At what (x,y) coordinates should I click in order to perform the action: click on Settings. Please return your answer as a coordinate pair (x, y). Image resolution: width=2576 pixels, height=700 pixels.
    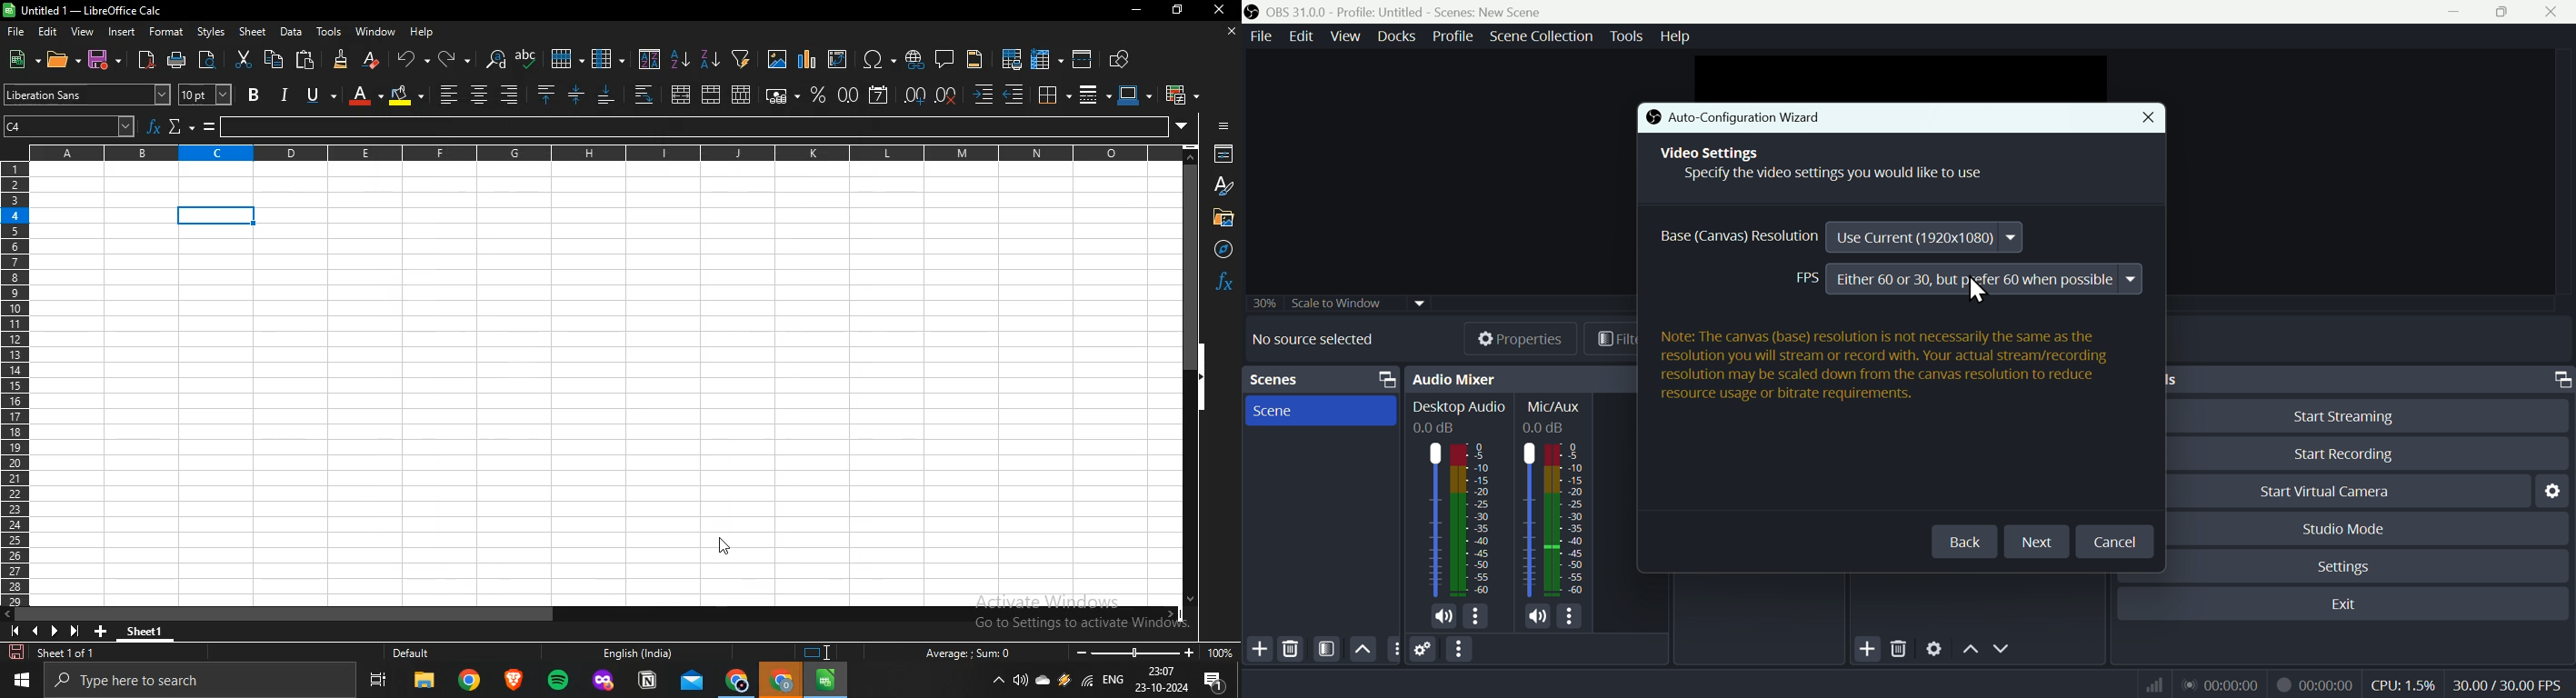
    Looking at the image, I should click on (1935, 647).